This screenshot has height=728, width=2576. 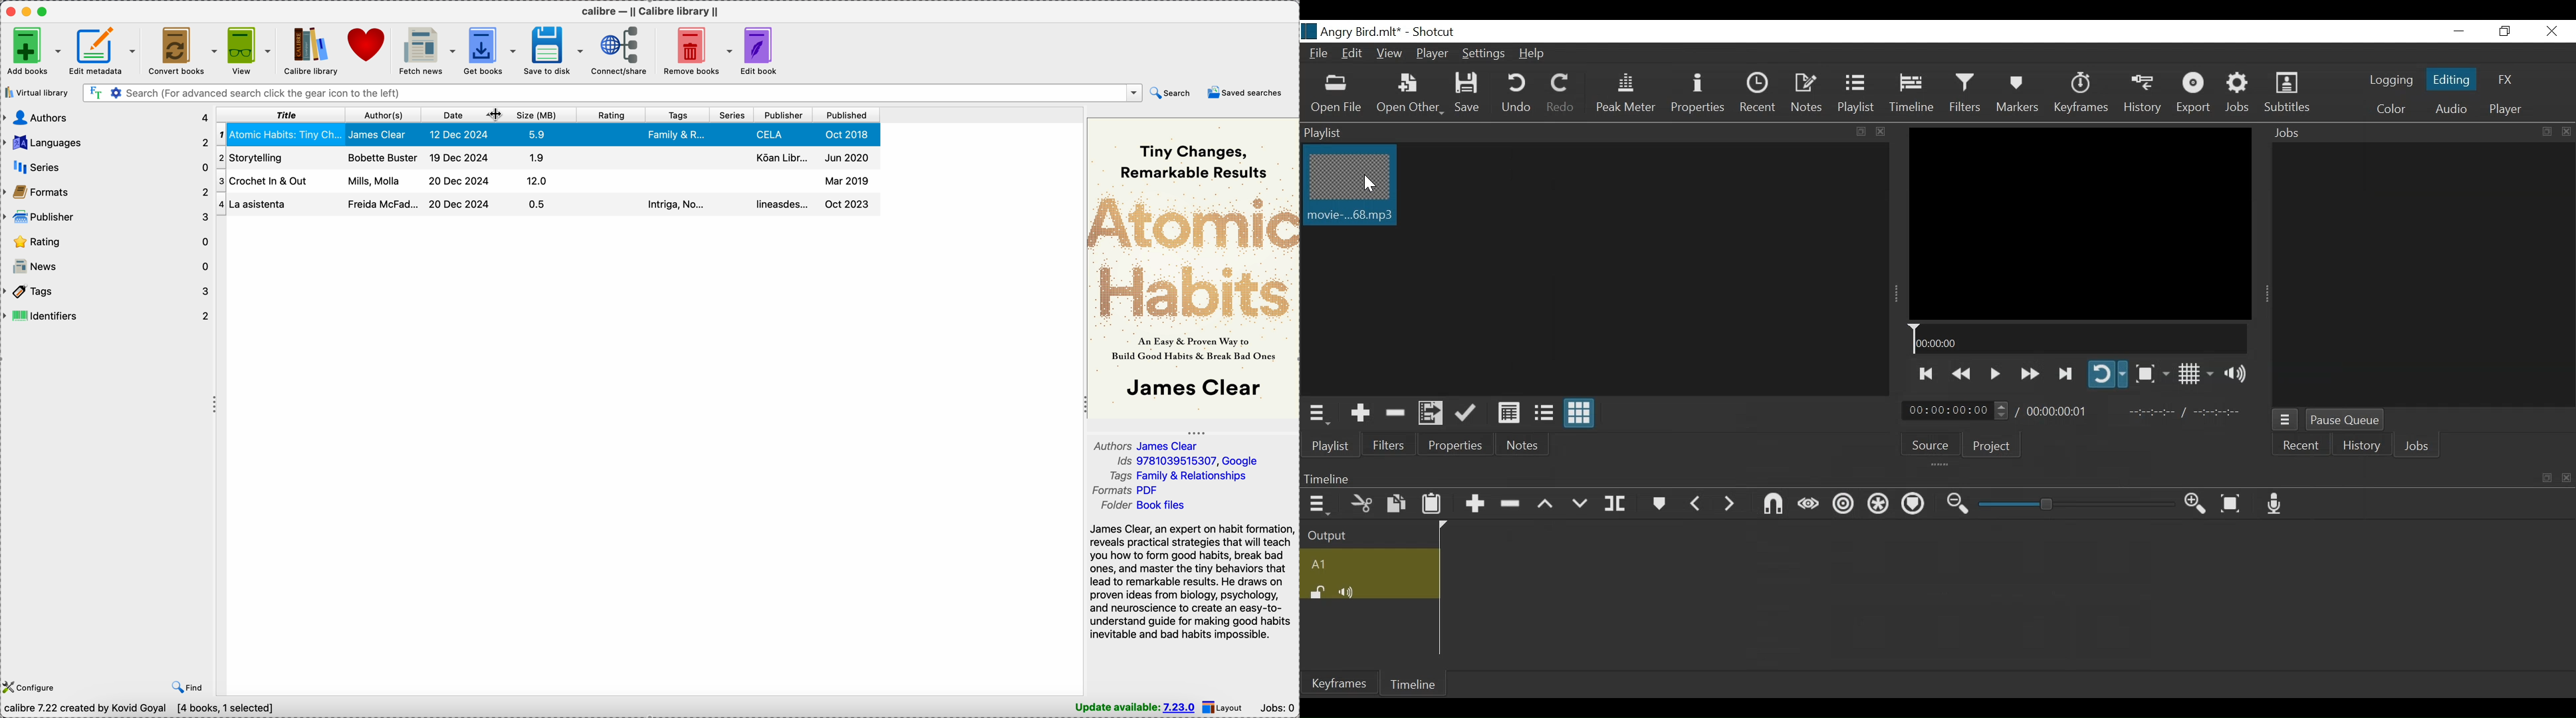 What do you see at coordinates (2420, 447) in the screenshot?
I see `Jobs` at bounding box center [2420, 447].